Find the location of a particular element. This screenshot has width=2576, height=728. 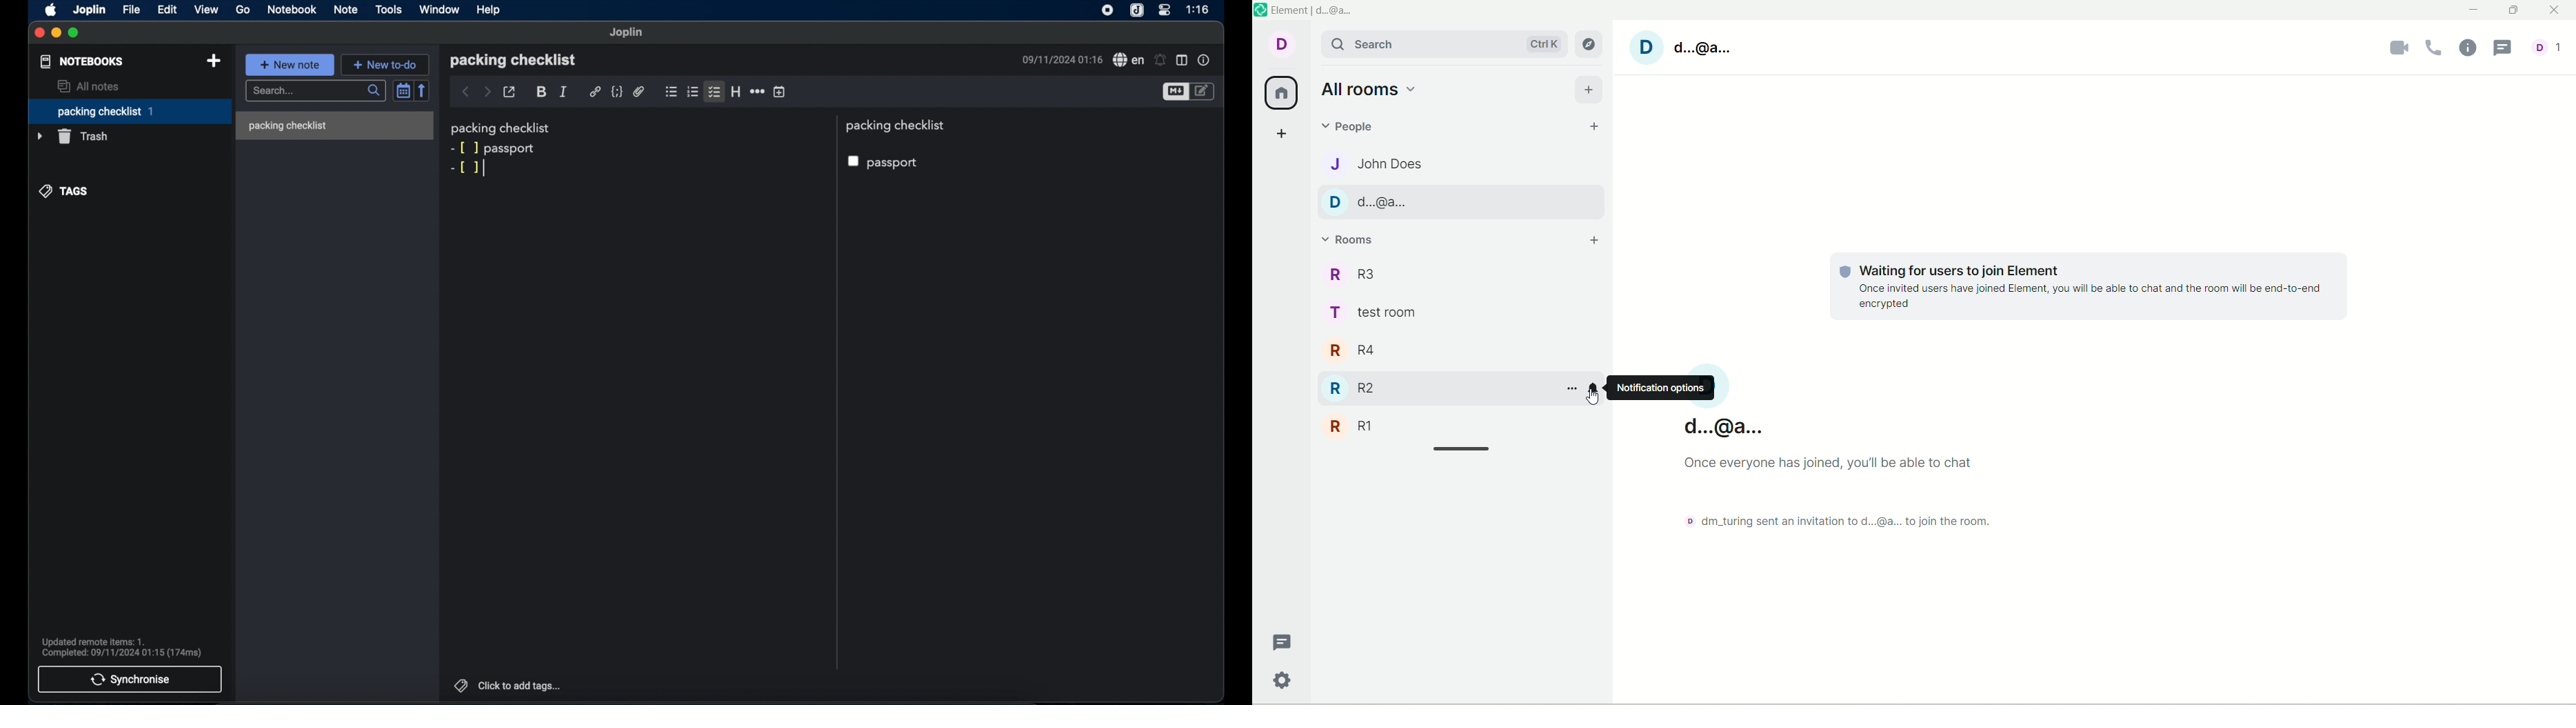

quick settings is located at coordinates (1282, 682).